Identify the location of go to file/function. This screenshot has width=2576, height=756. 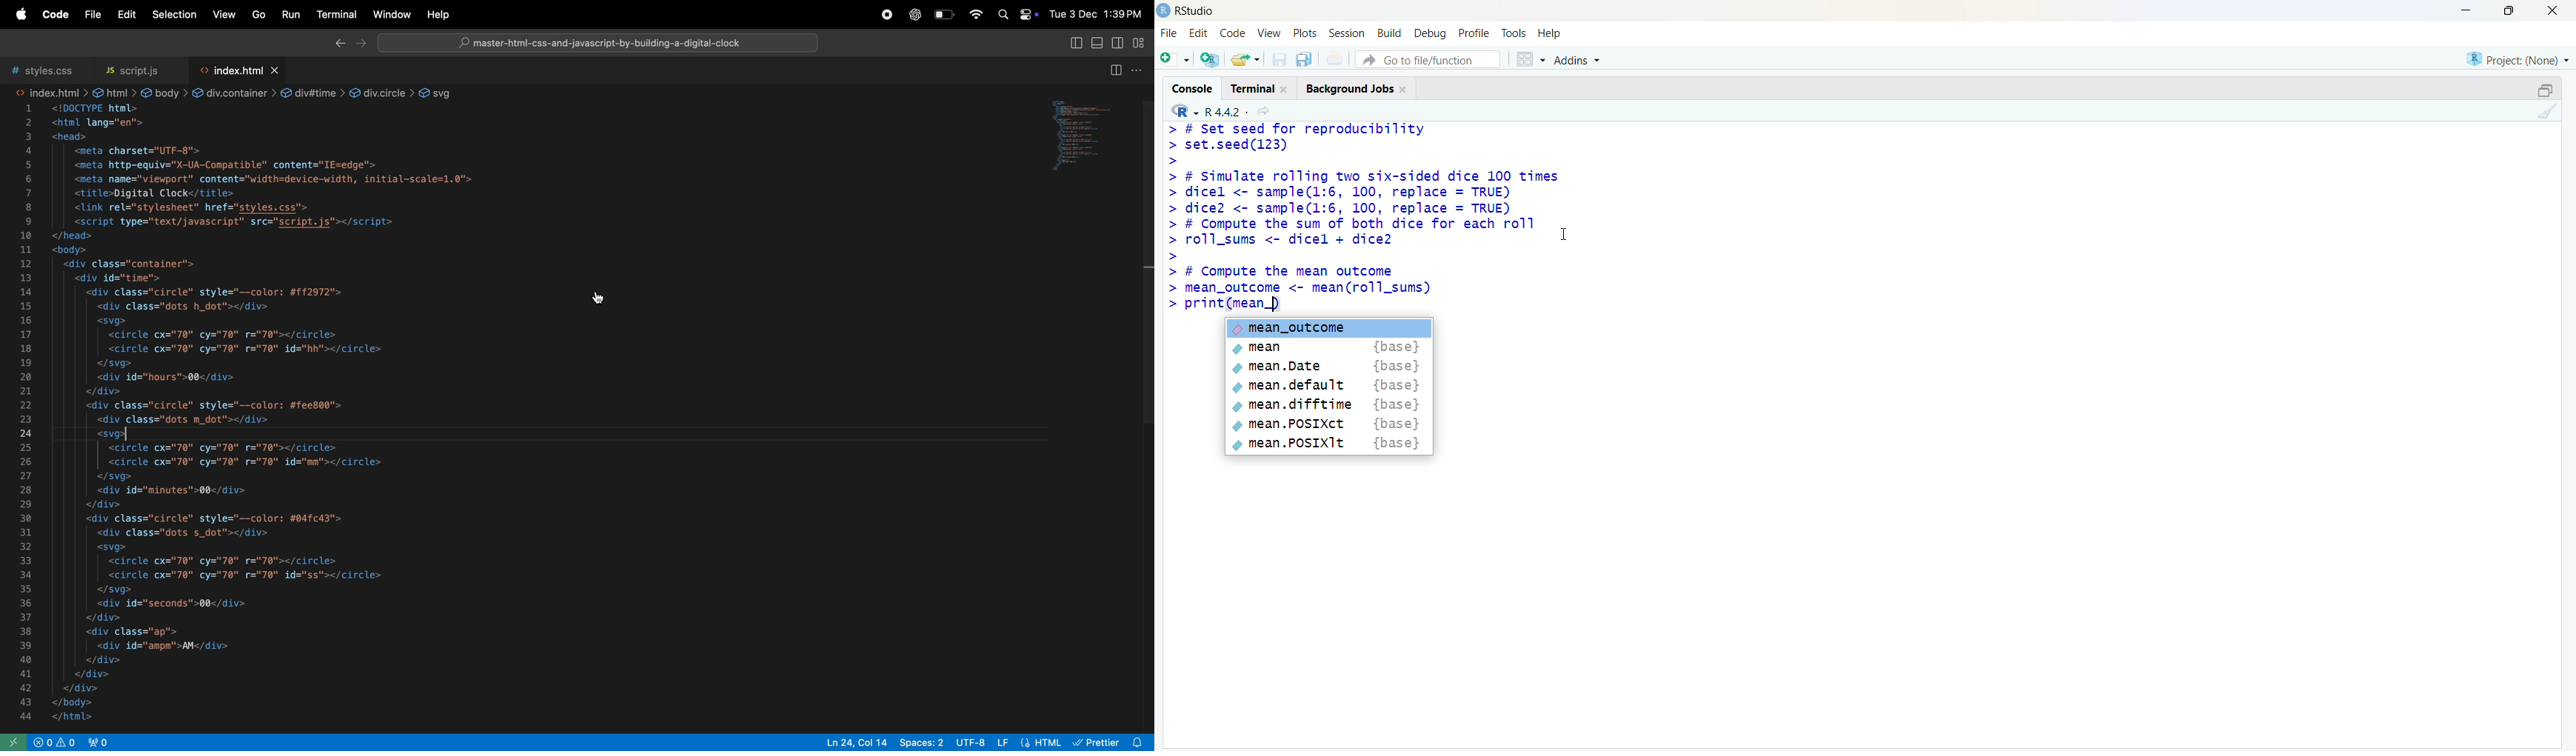
(1428, 59).